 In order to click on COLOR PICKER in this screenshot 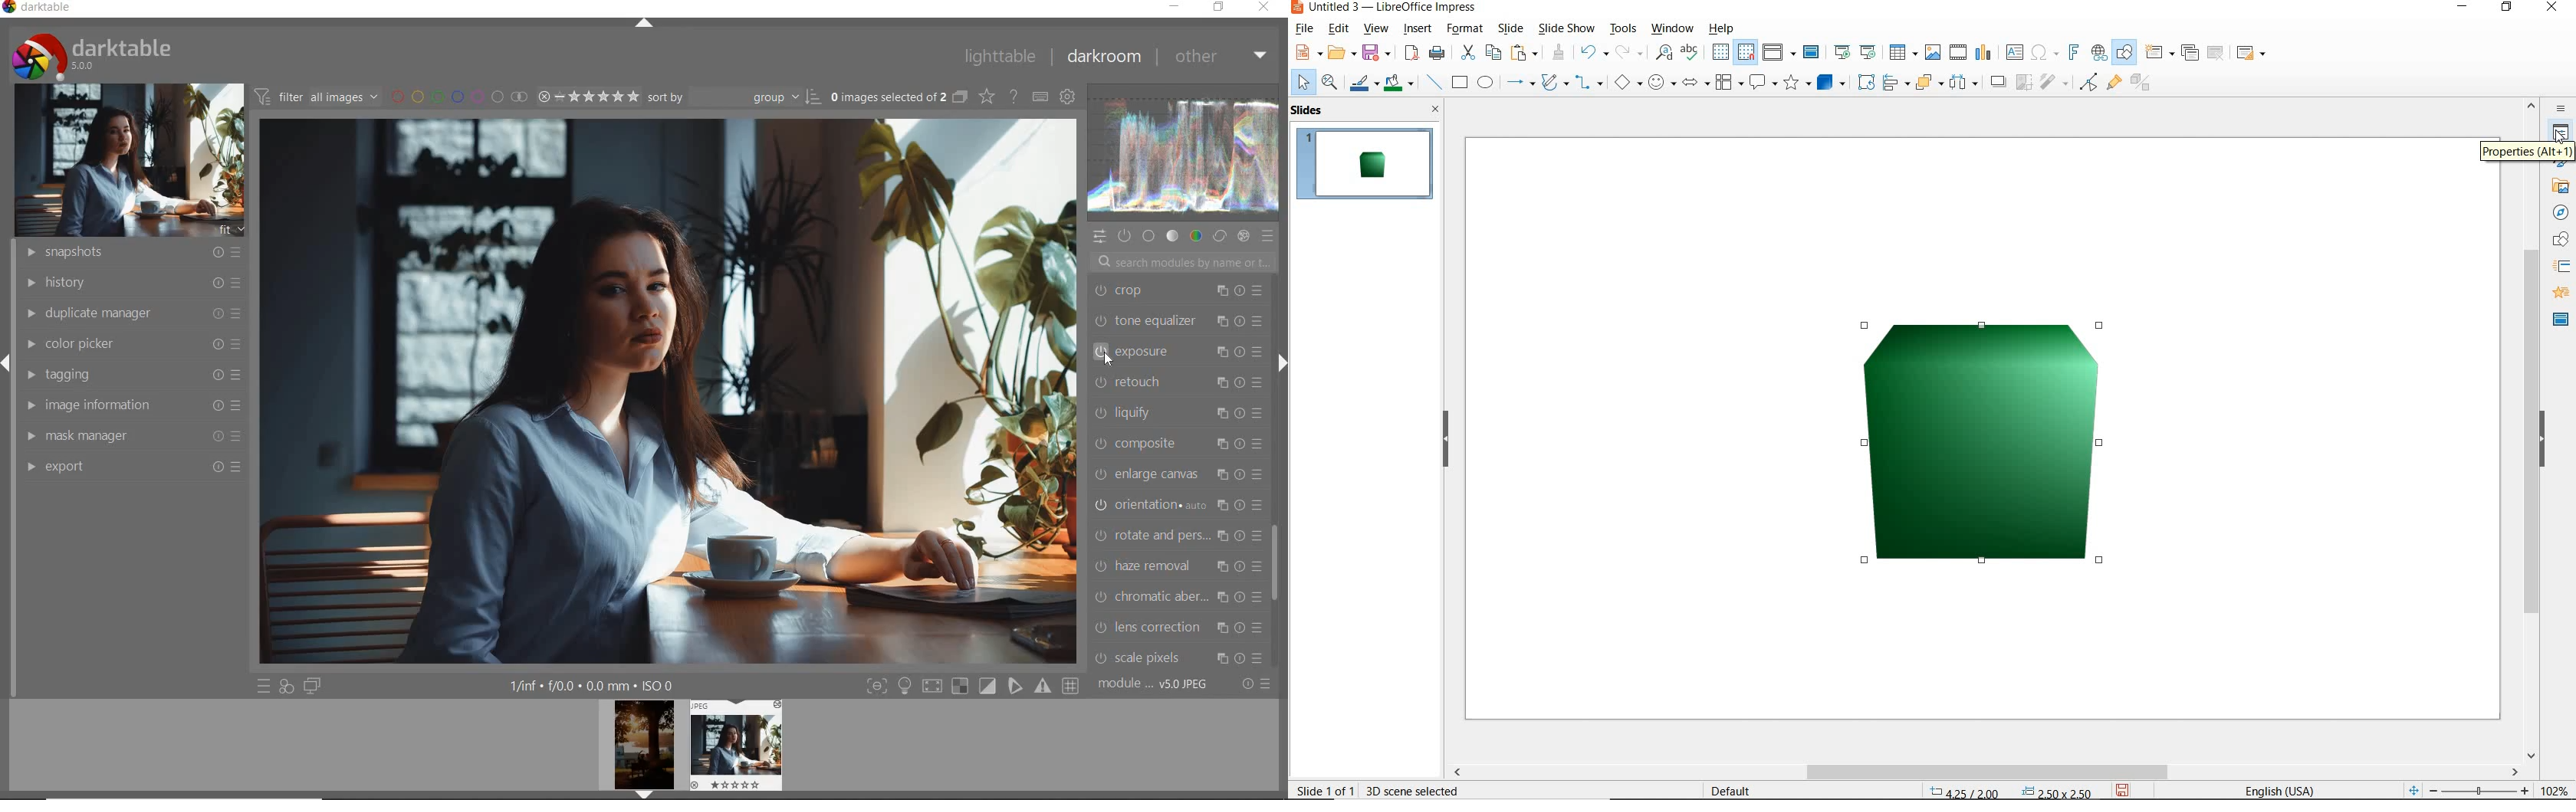, I will do `click(134, 341)`.